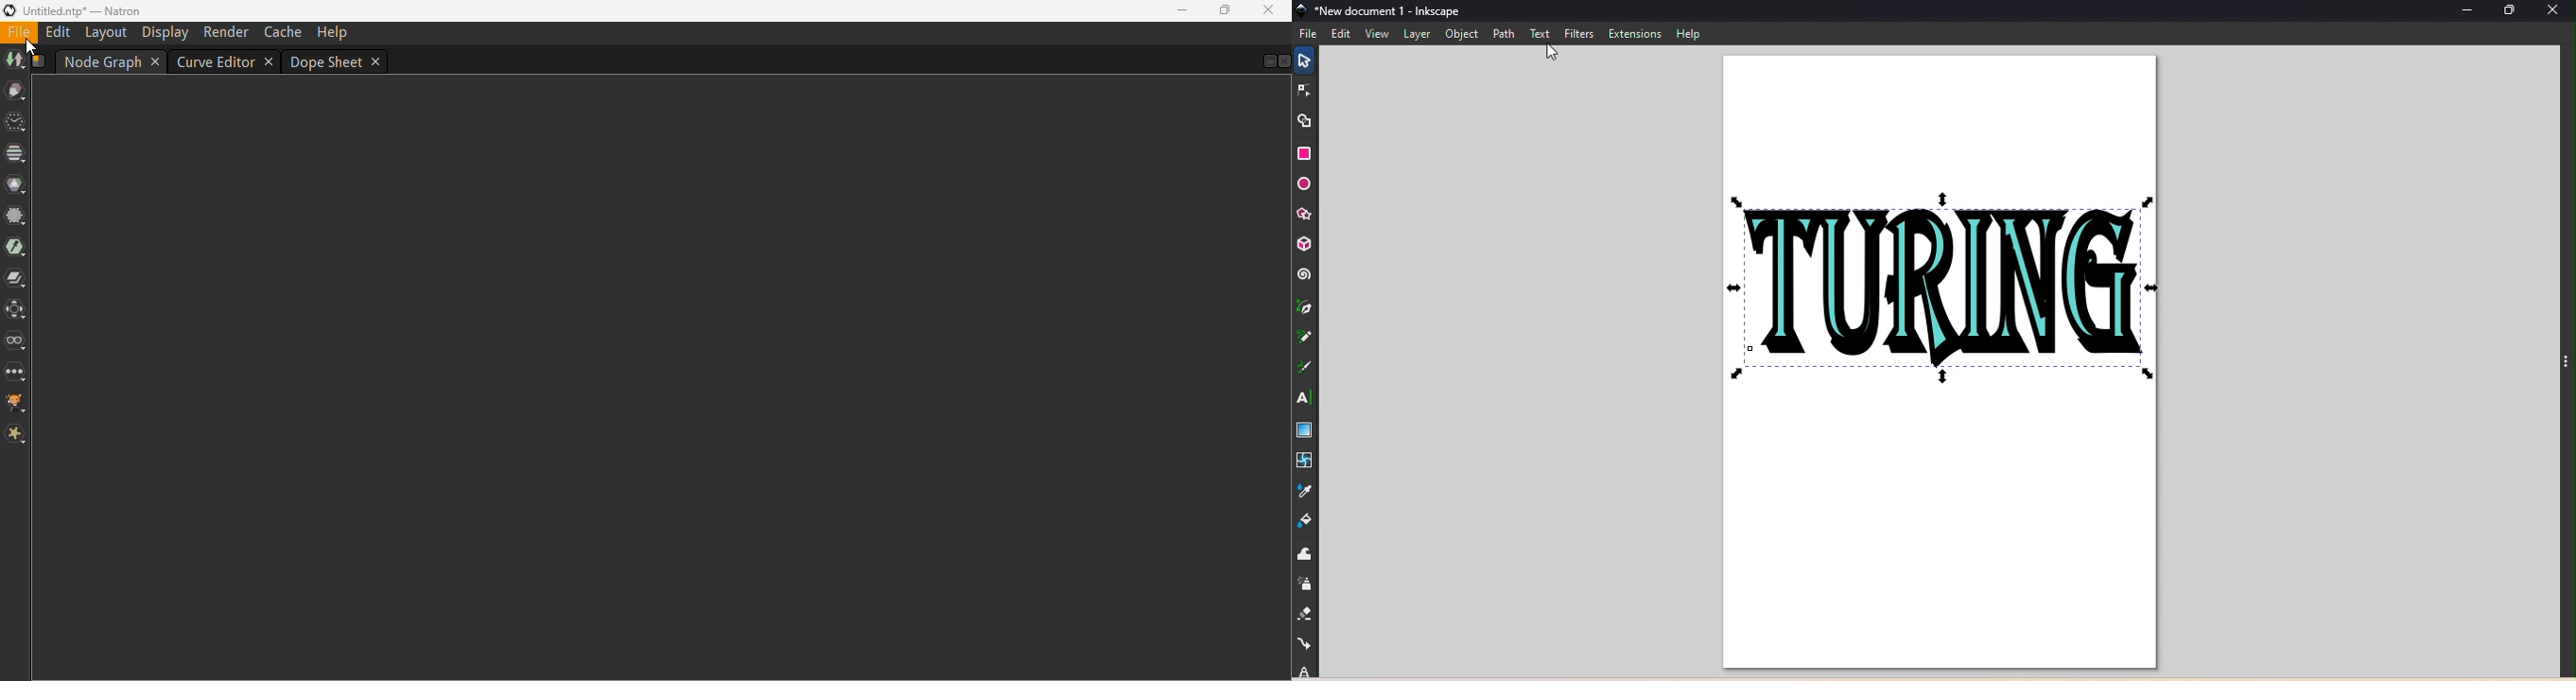 The height and width of the screenshot is (700, 2576). What do you see at coordinates (1302, 58) in the screenshot?
I see `Selector tool` at bounding box center [1302, 58].